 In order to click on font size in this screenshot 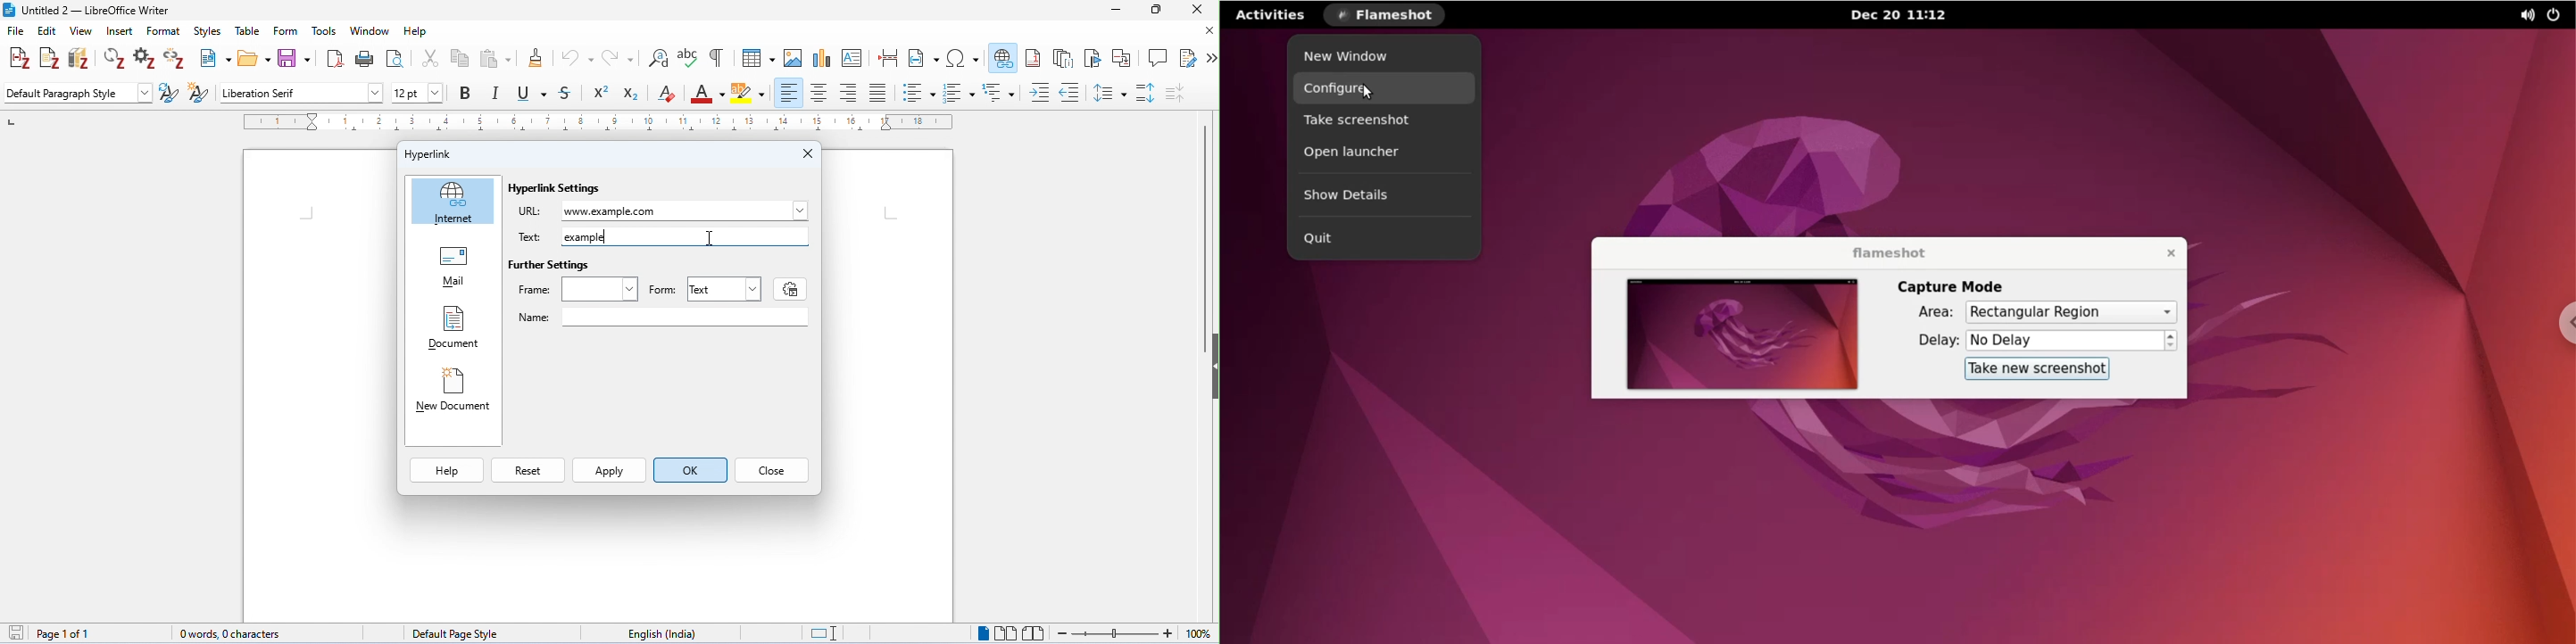, I will do `click(421, 94)`.